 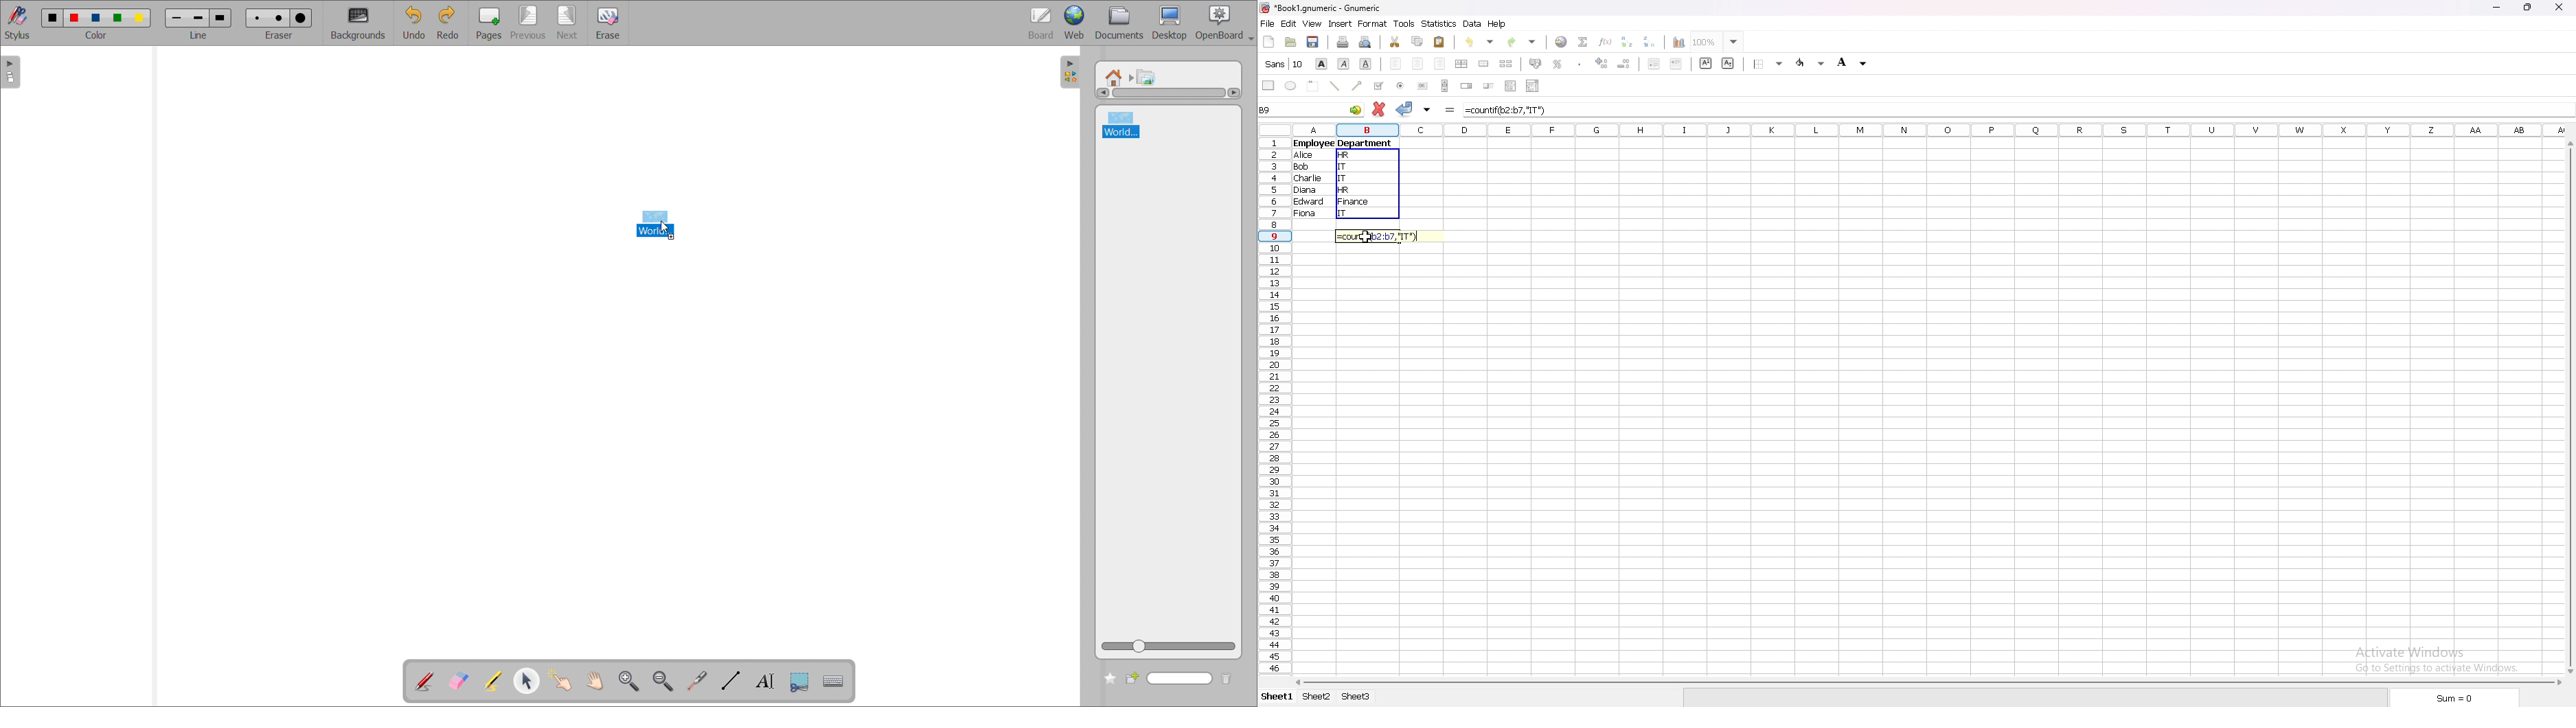 What do you see at coordinates (608, 24) in the screenshot?
I see `erase` at bounding box center [608, 24].